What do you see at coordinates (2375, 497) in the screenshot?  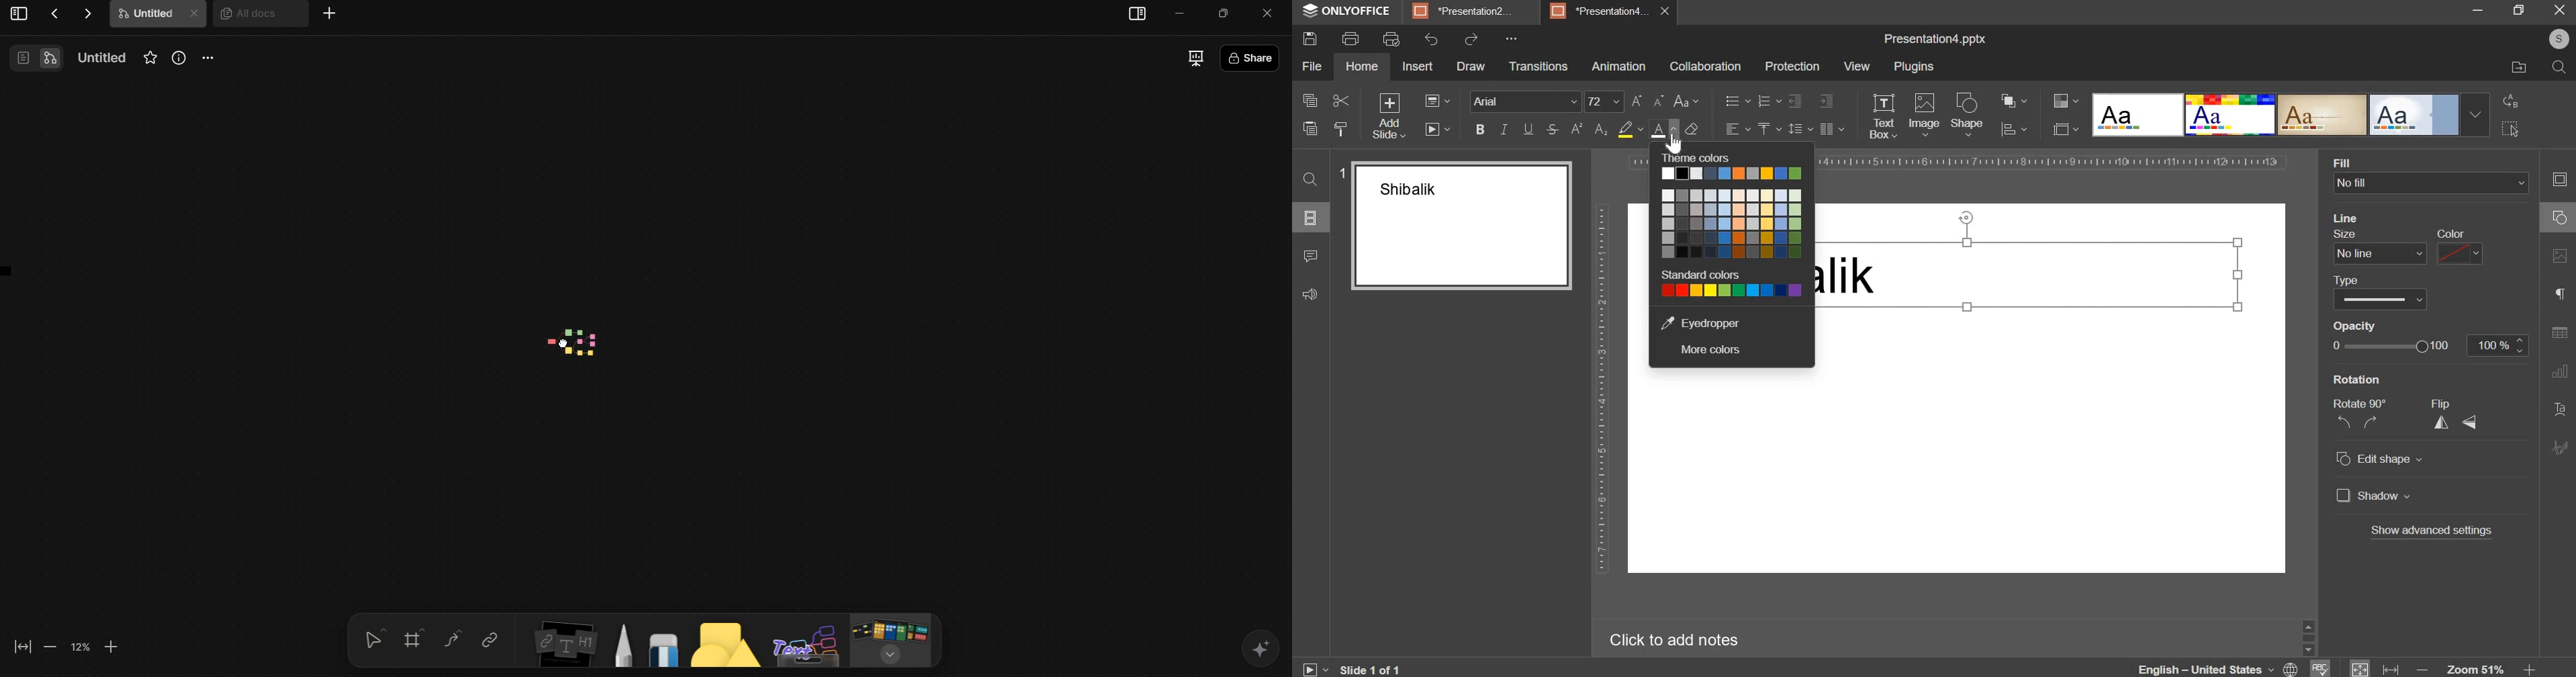 I see `shadow` at bounding box center [2375, 497].